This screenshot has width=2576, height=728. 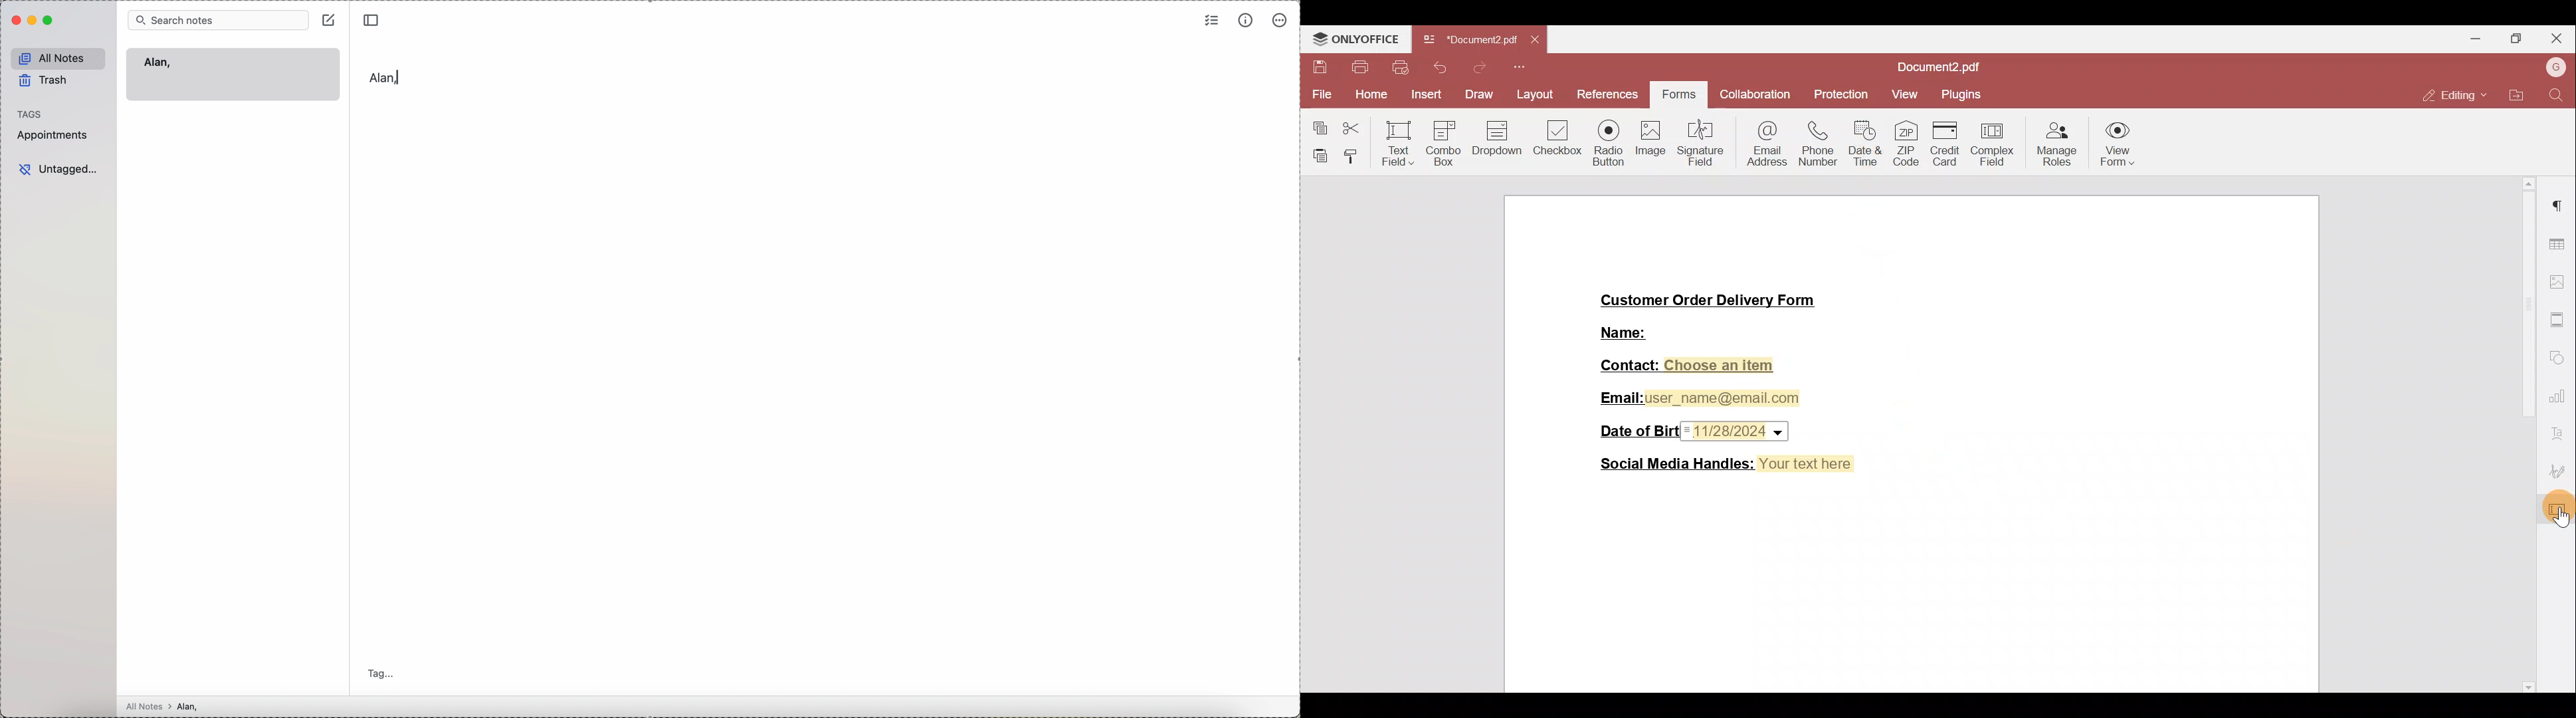 I want to click on Date & time field inserted, so click(x=1736, y=431).